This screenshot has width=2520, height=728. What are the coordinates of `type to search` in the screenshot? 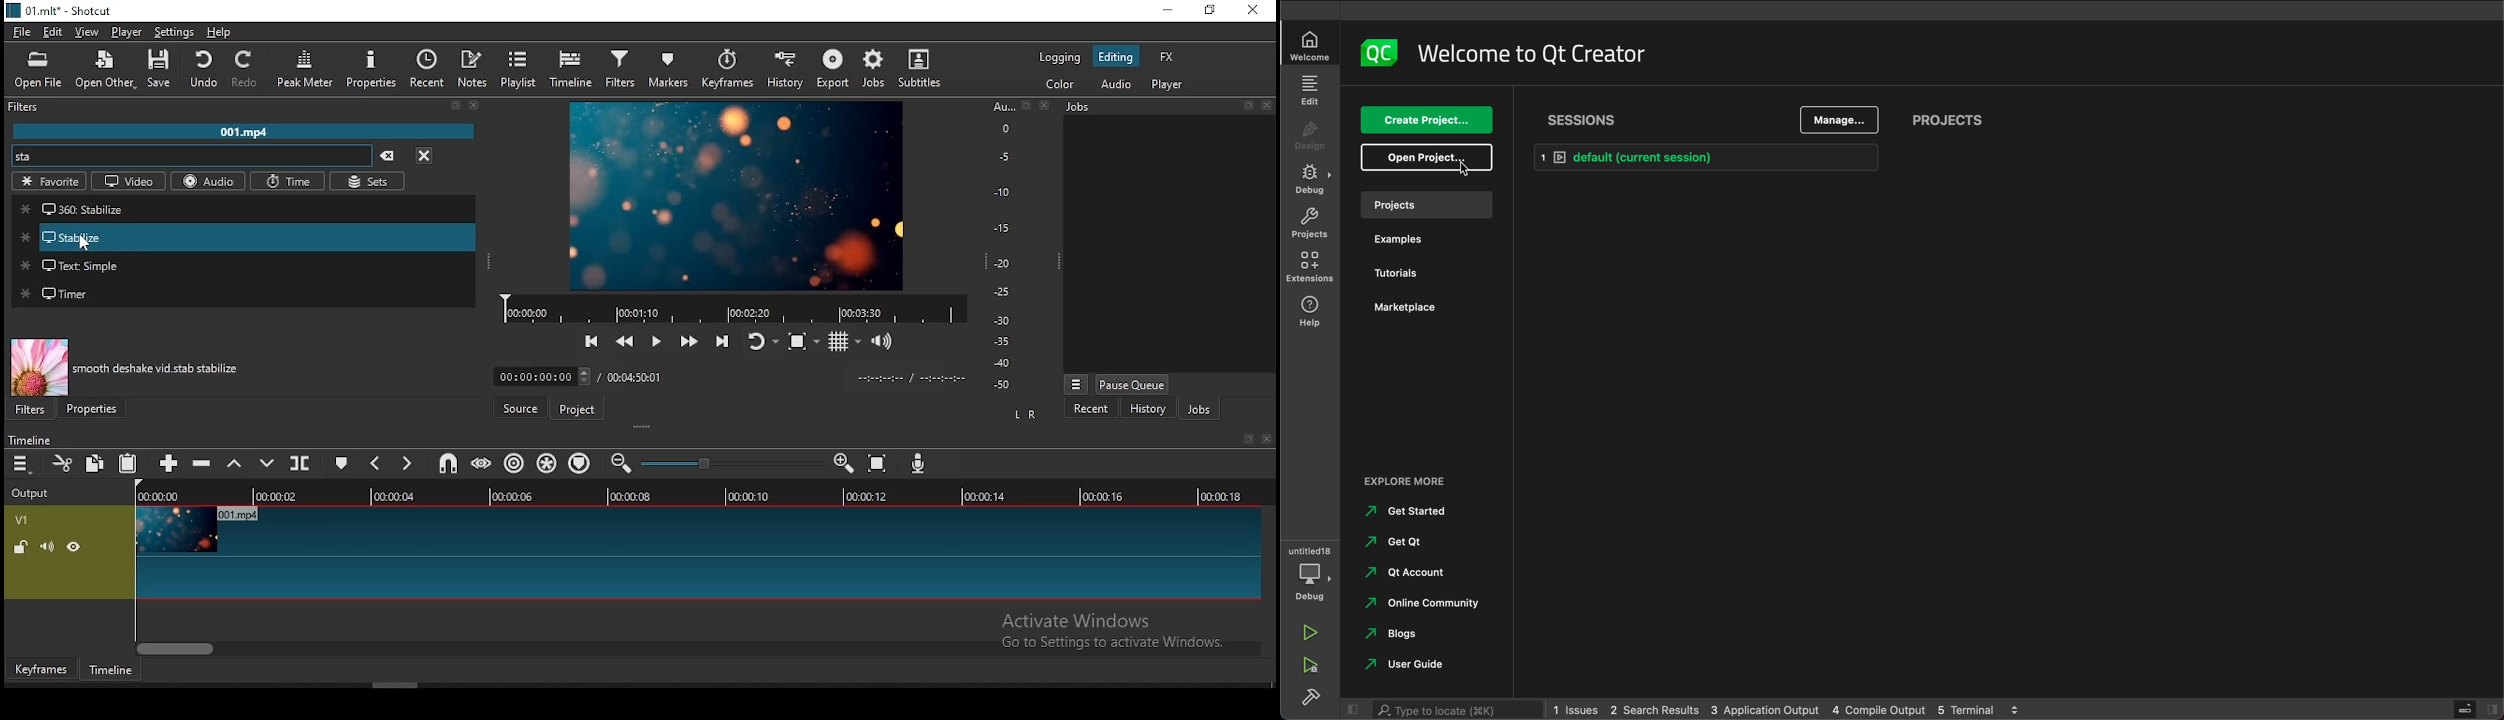 It's located at (1457, 709).